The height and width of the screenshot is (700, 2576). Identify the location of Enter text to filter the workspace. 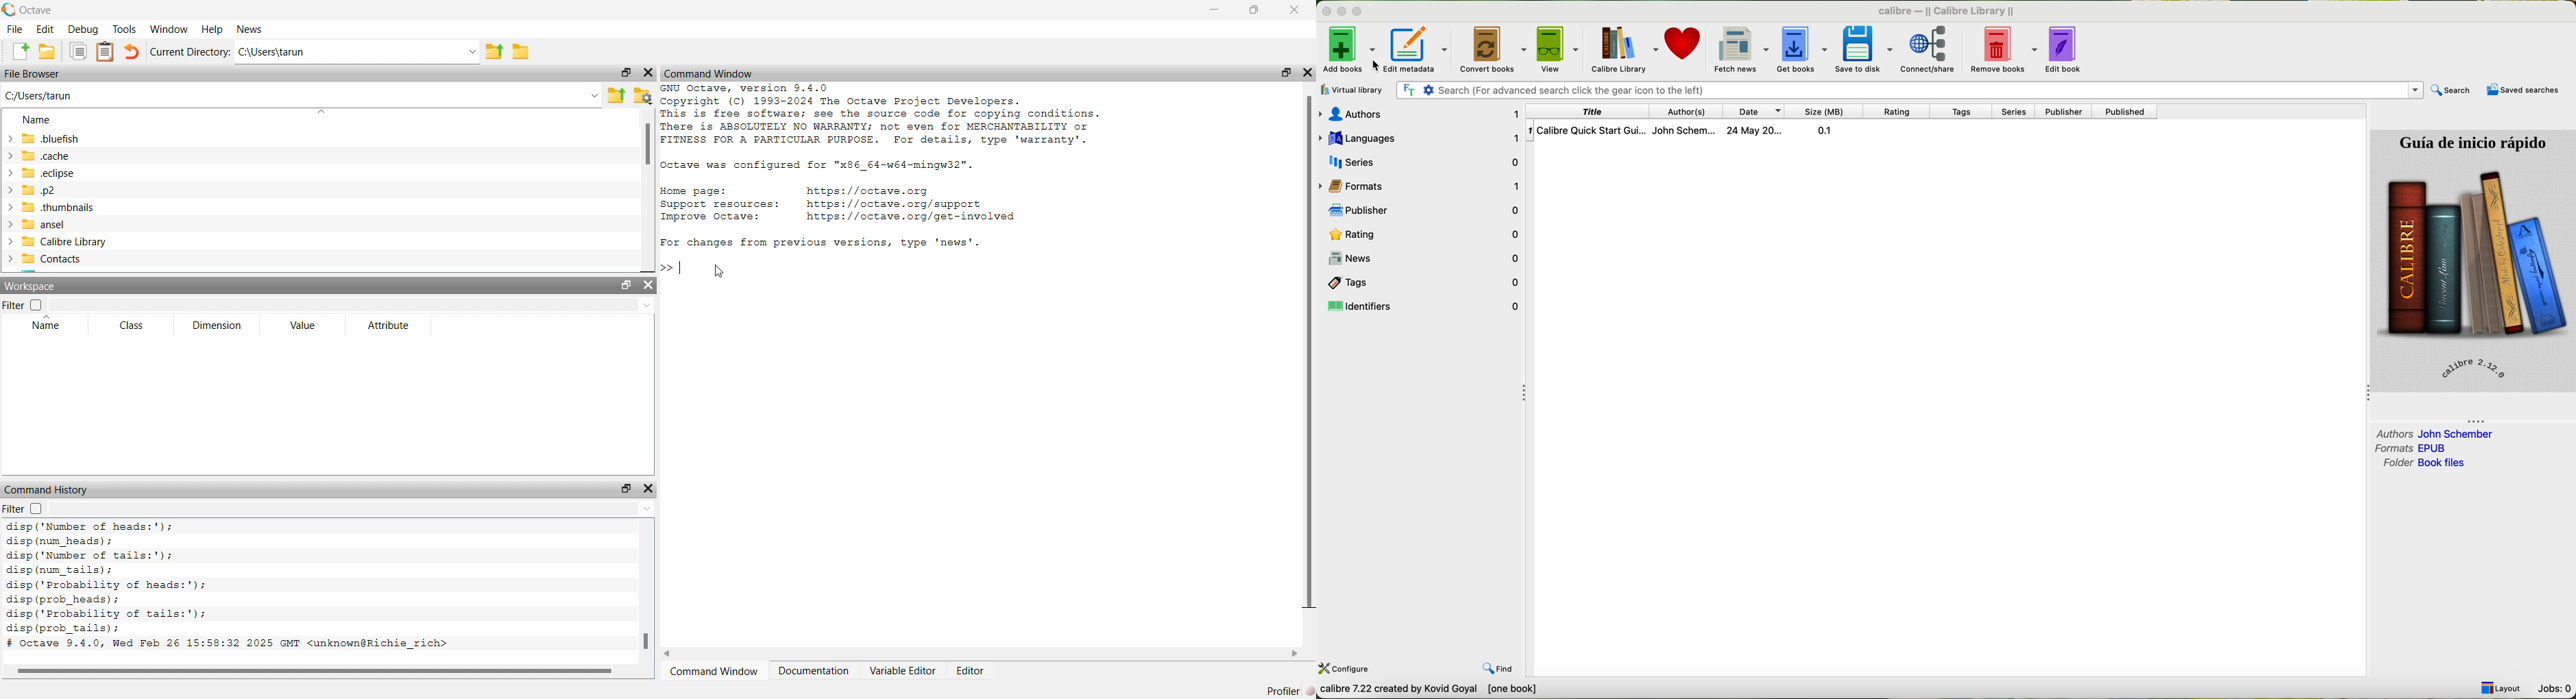
(351, 304).